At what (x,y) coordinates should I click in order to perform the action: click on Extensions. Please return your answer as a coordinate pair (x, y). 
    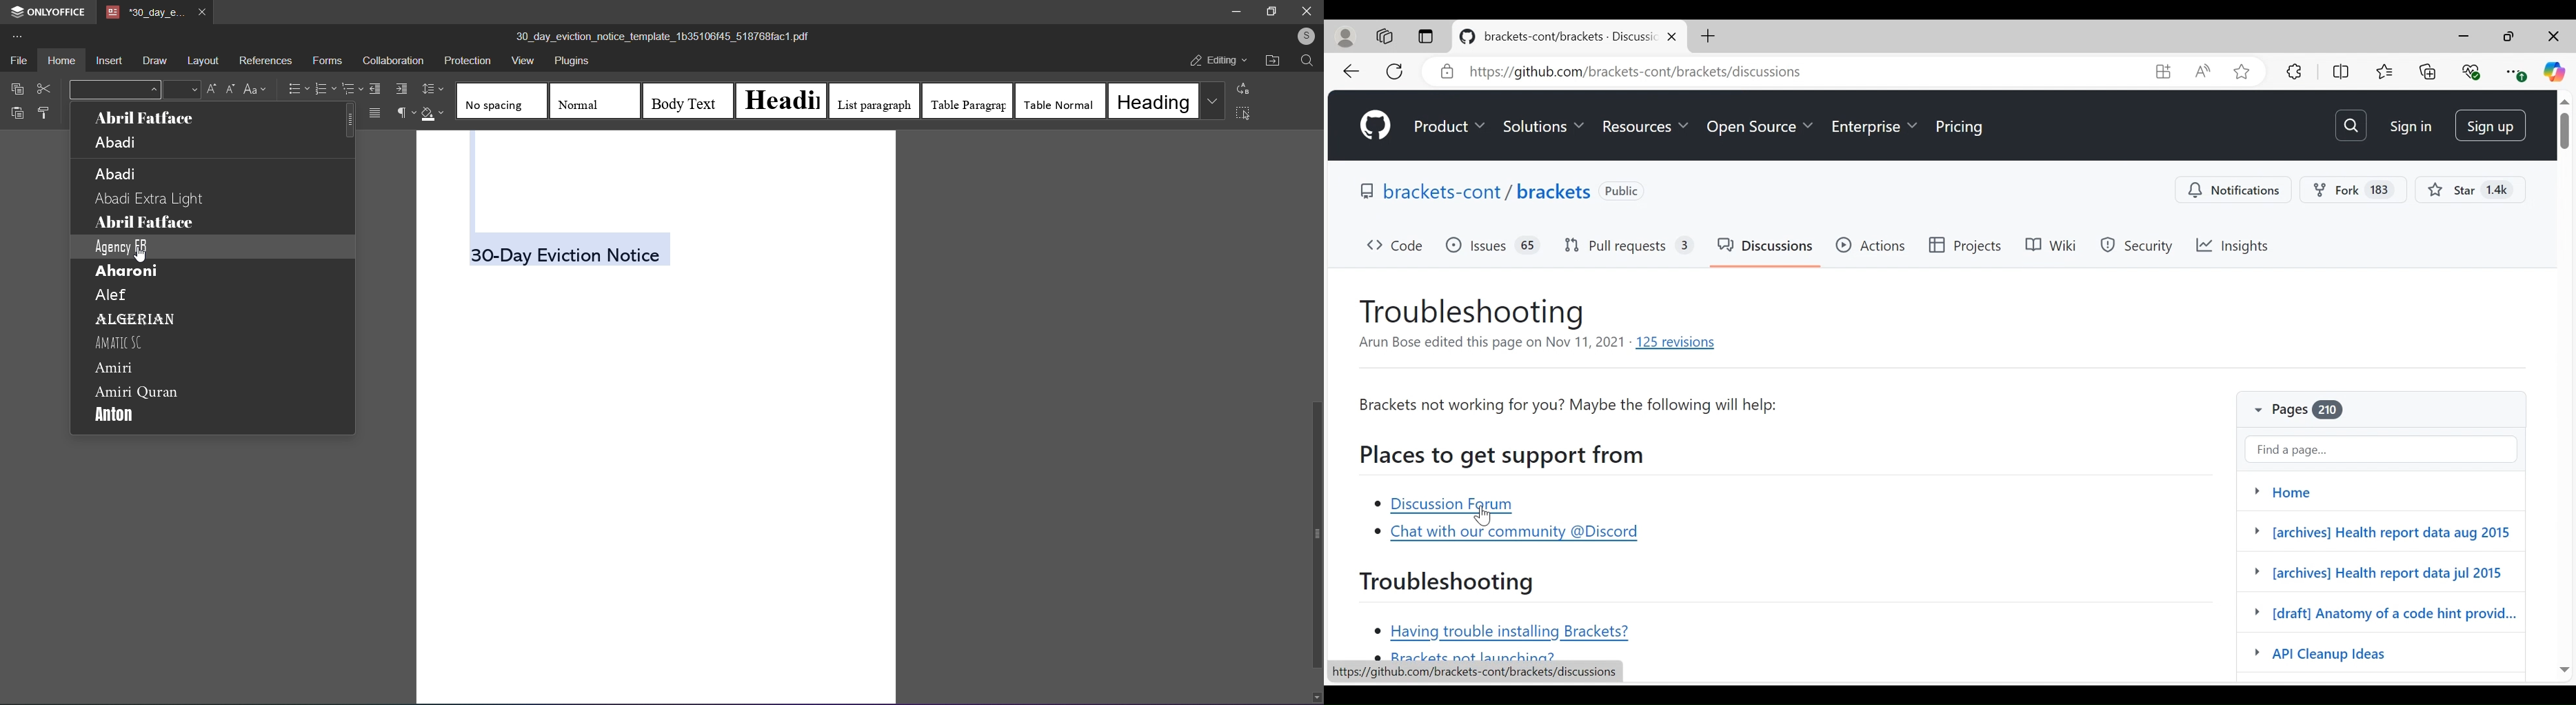
    Looking at the image, I should click on (2294, 70).